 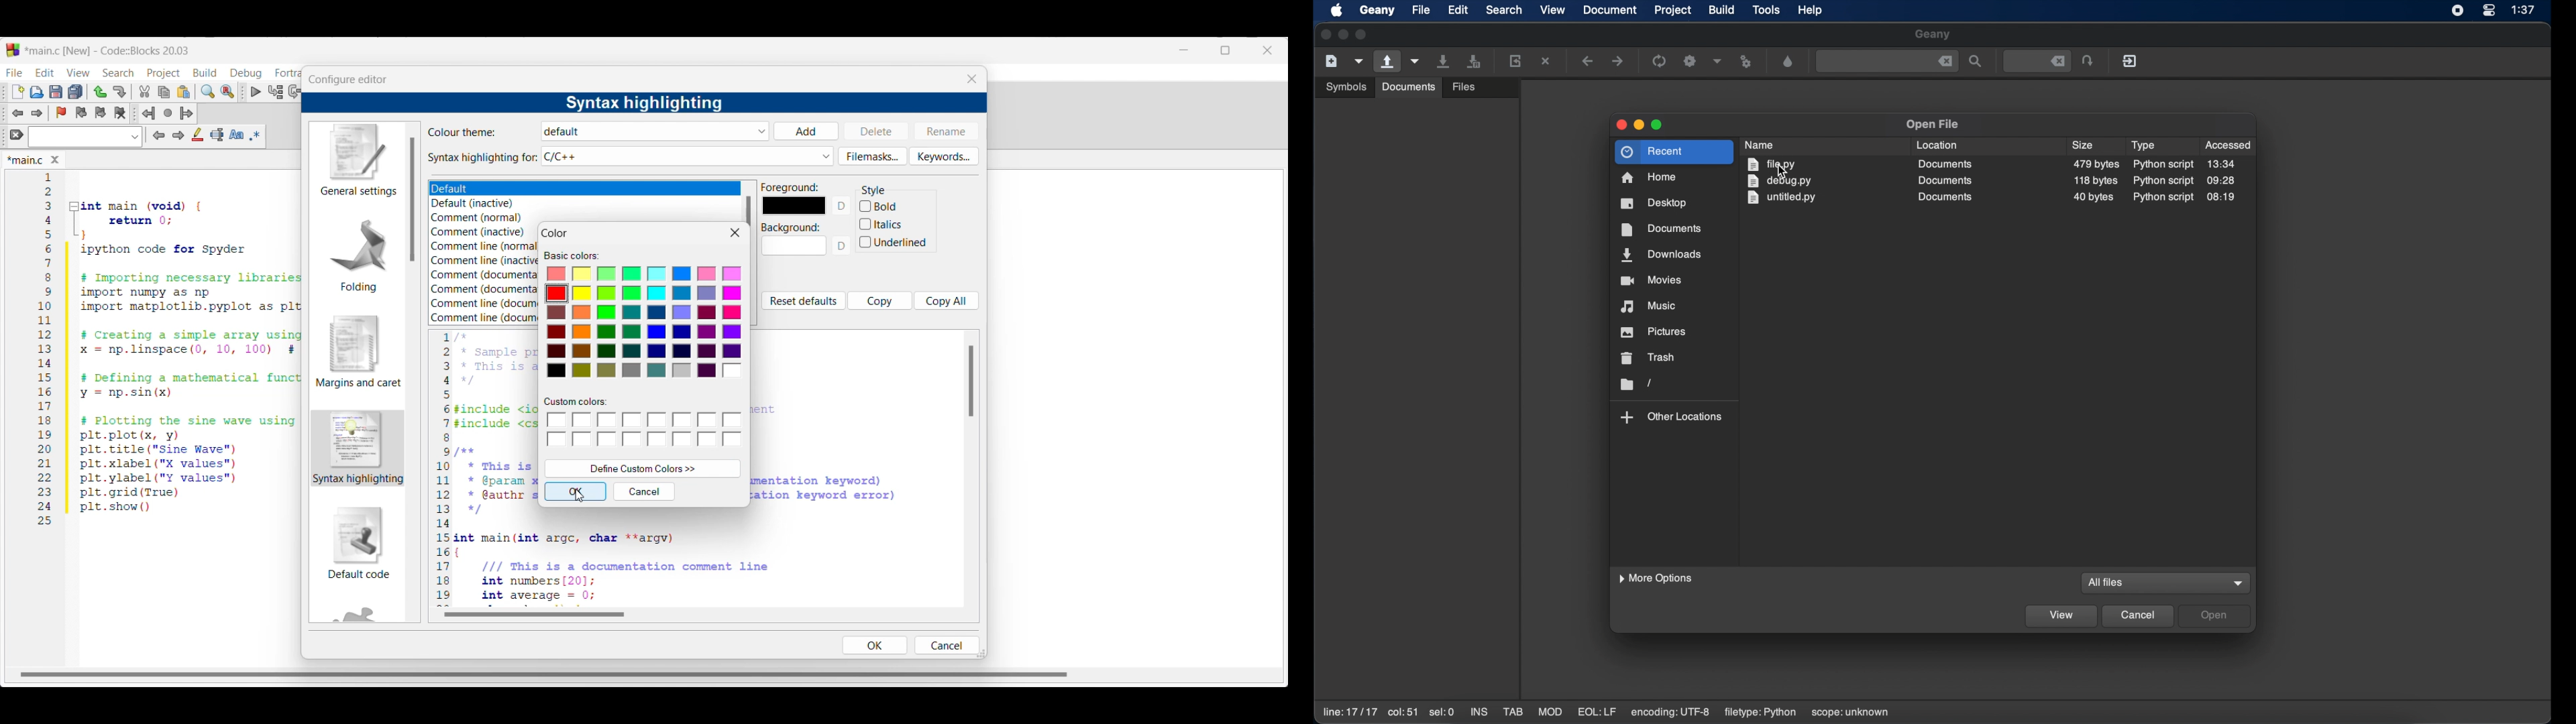 What do you see at coordinates (46, 72) in the screenshot?
I see `Edit menu` at bounding box center [46, 72].